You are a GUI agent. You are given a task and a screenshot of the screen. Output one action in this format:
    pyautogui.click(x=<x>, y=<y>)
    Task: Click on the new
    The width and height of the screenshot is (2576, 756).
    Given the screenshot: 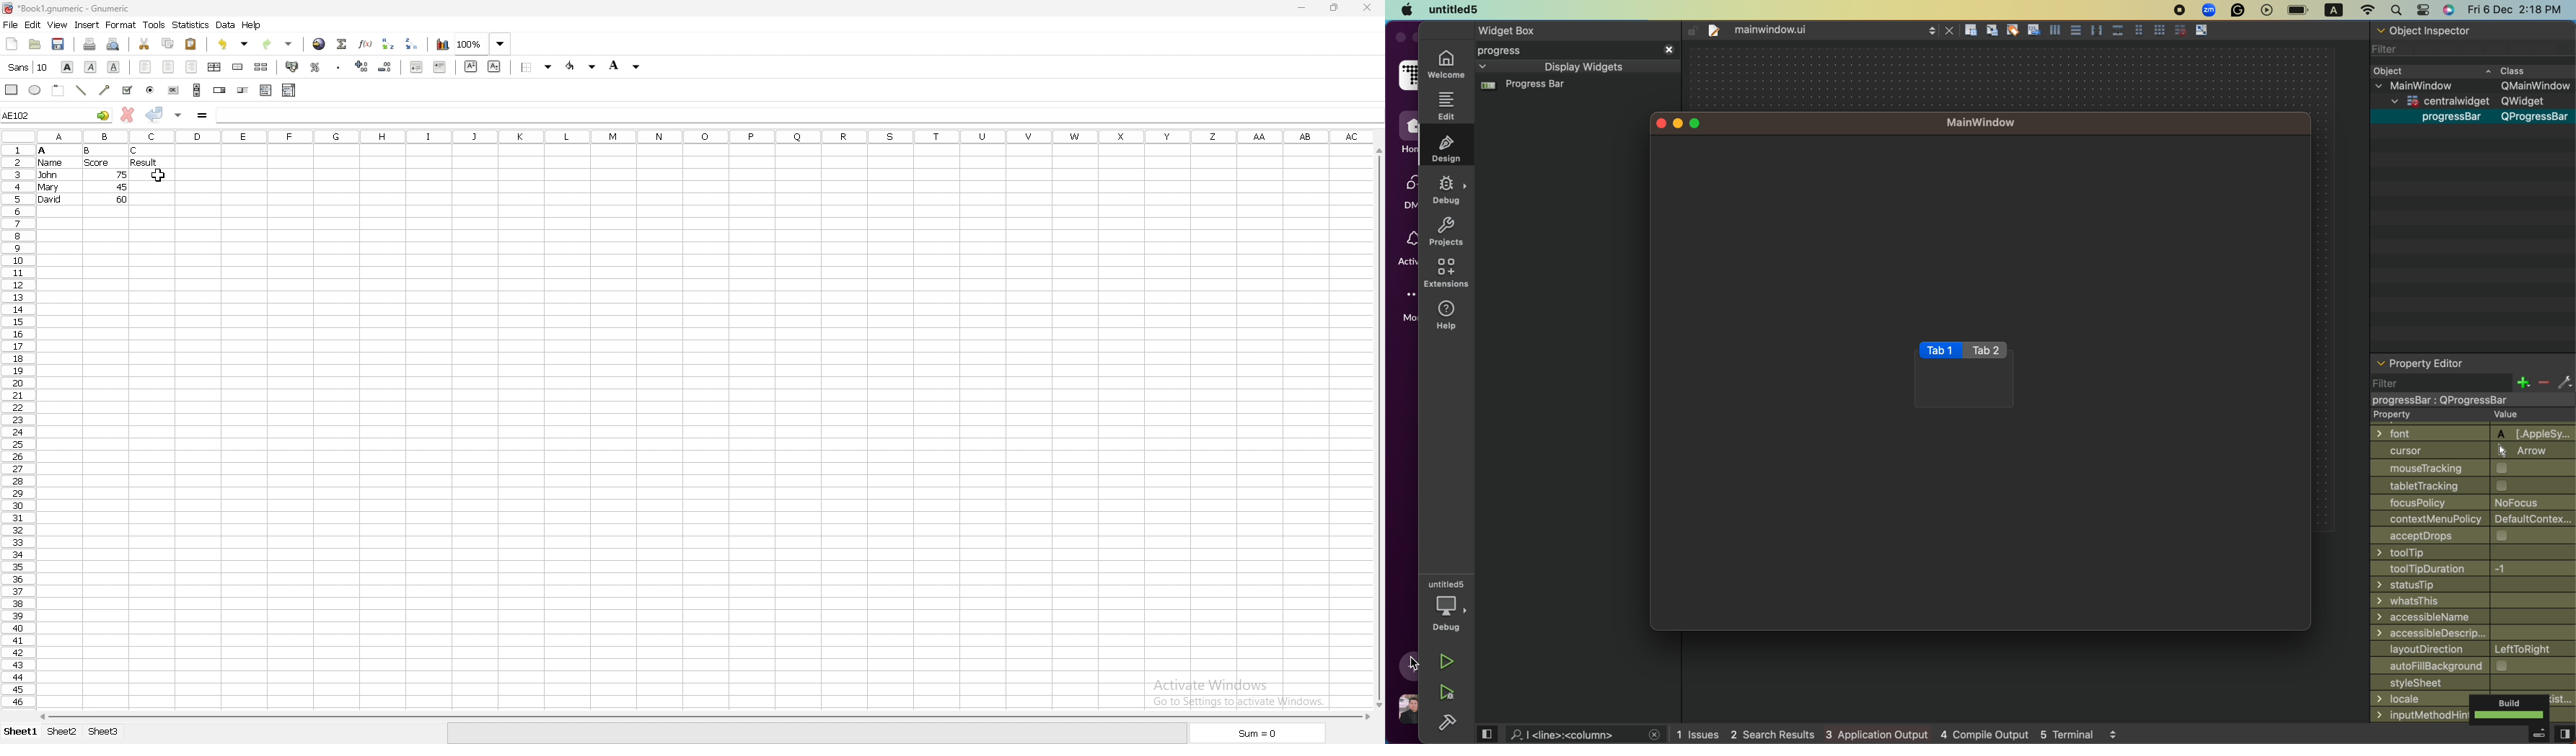 What is the action you would take?
    pyautogui.click(x=12, y=44)
    